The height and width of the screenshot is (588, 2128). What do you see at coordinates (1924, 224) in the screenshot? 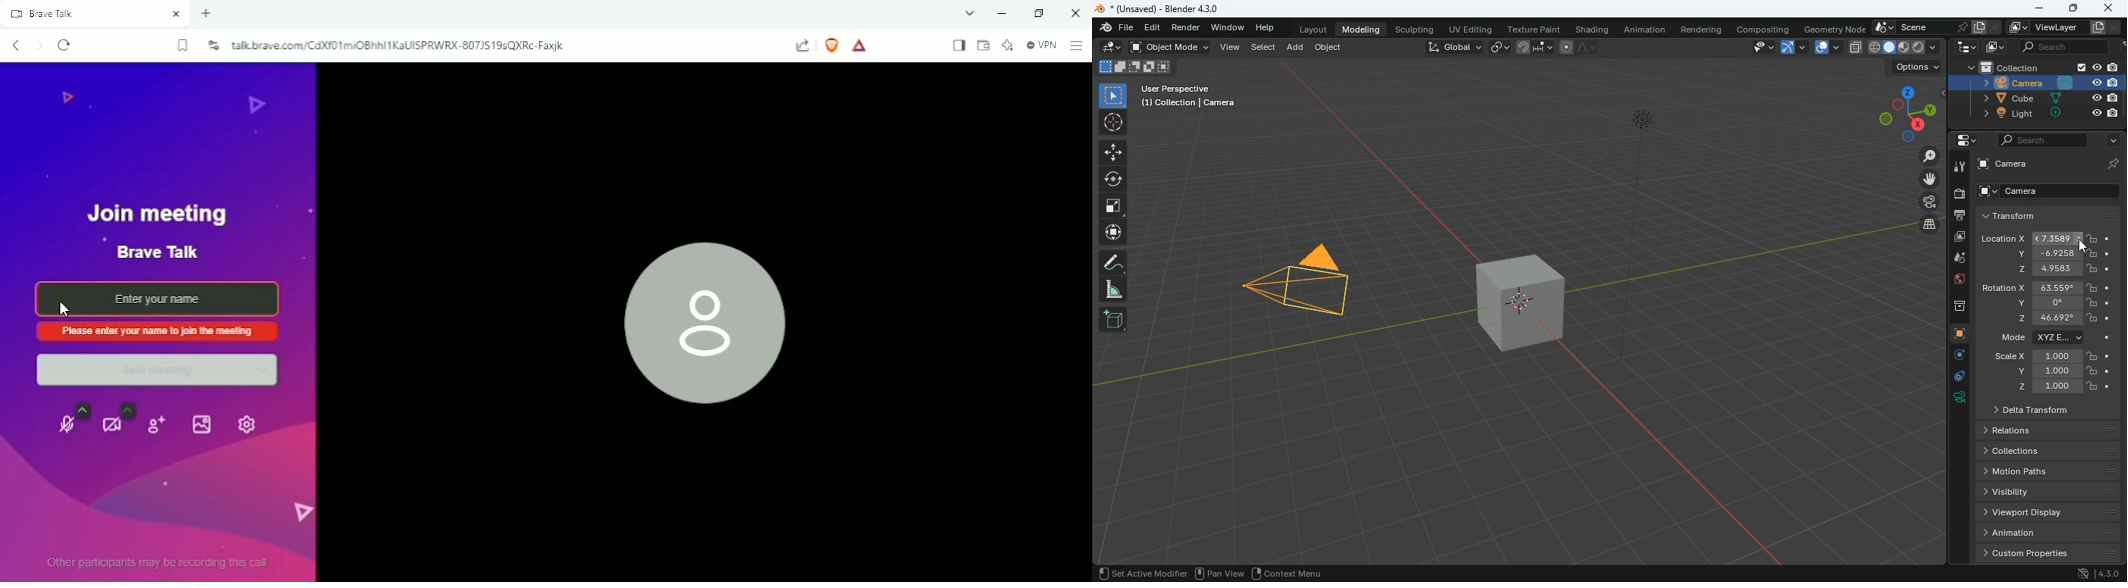
I see `layer` at bounding box center [1924, 224].